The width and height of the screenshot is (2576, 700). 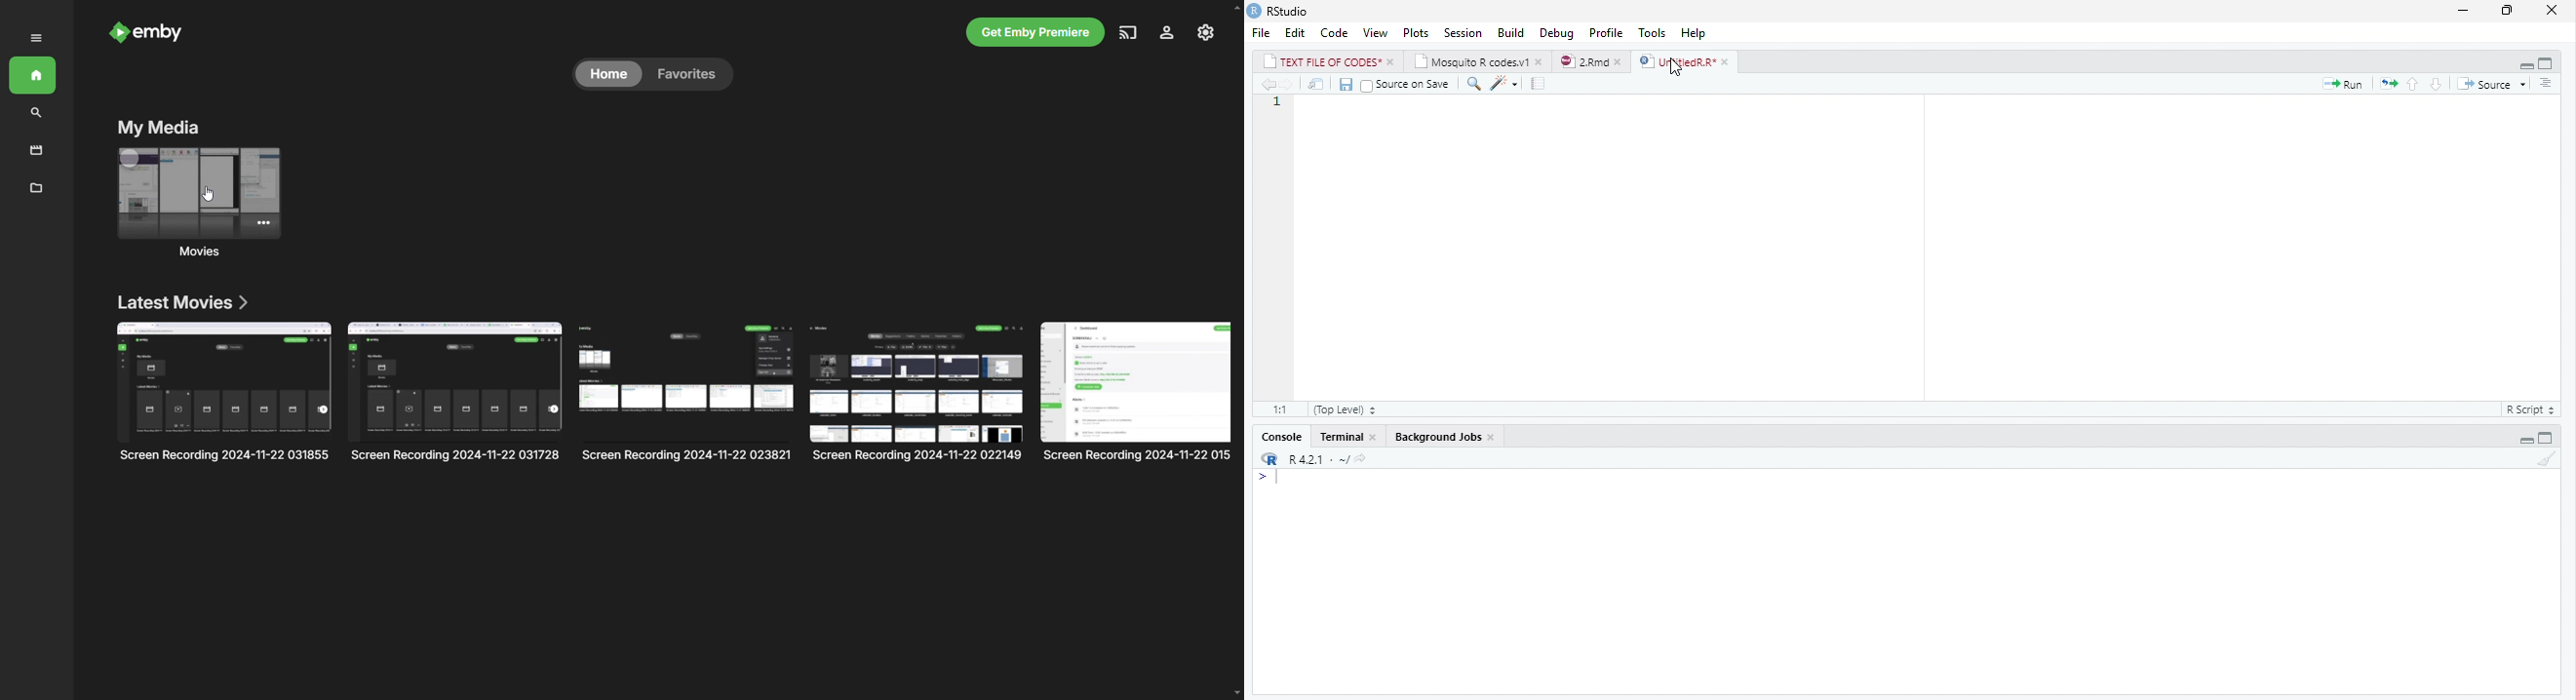 I want to click on Maximize, so click(x=2508, y=11).